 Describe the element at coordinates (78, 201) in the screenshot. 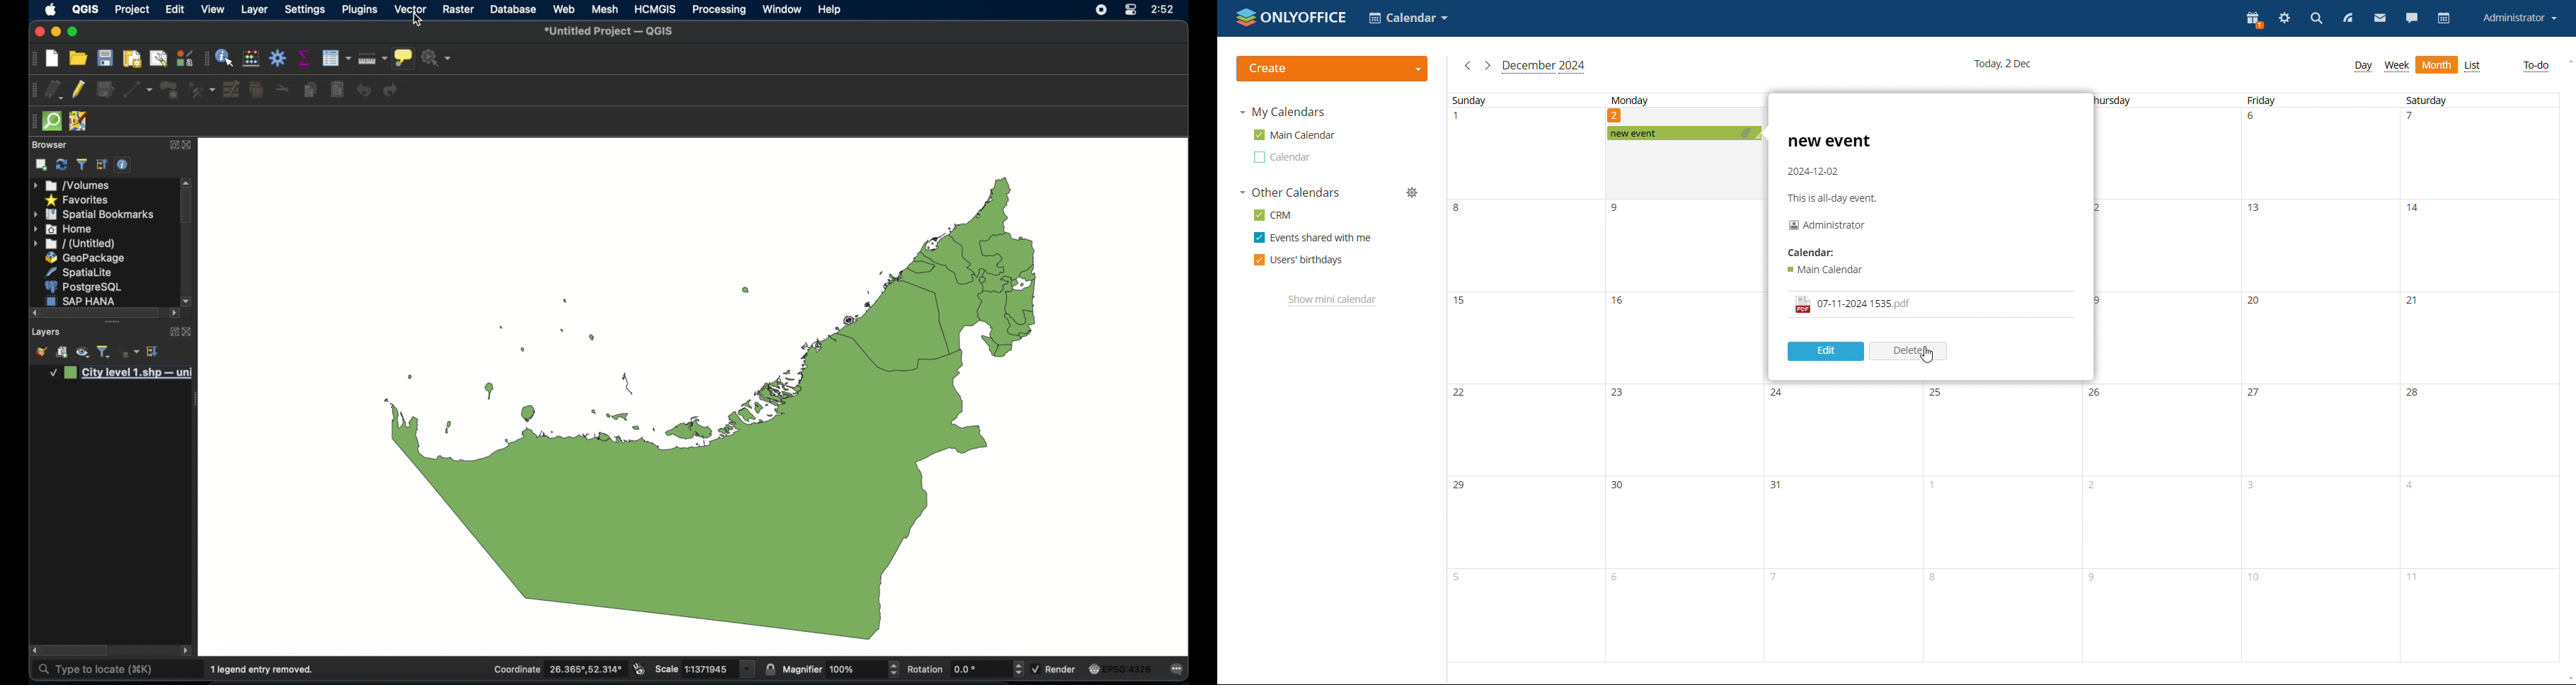

I see `favorites` at that location.